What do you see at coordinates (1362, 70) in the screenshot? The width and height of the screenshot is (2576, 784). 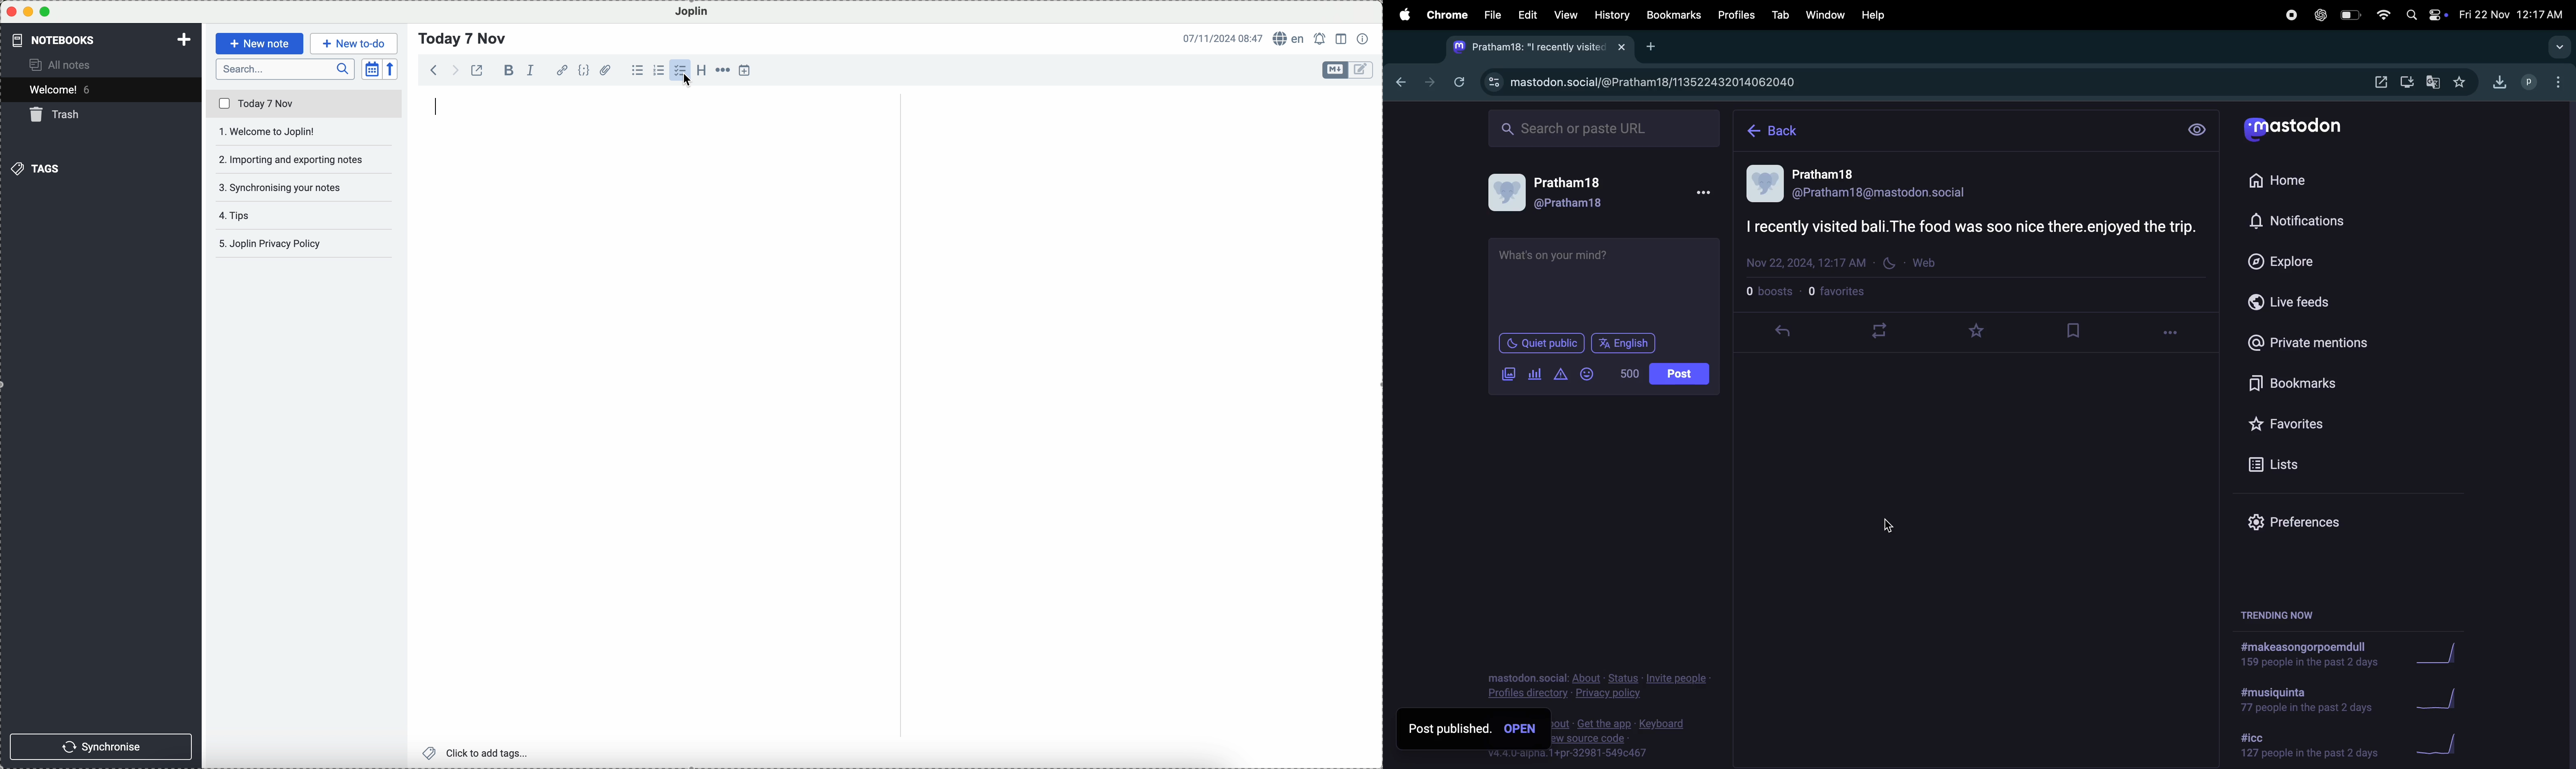 I see `toggle editors` at bounding box center [1362, 70].